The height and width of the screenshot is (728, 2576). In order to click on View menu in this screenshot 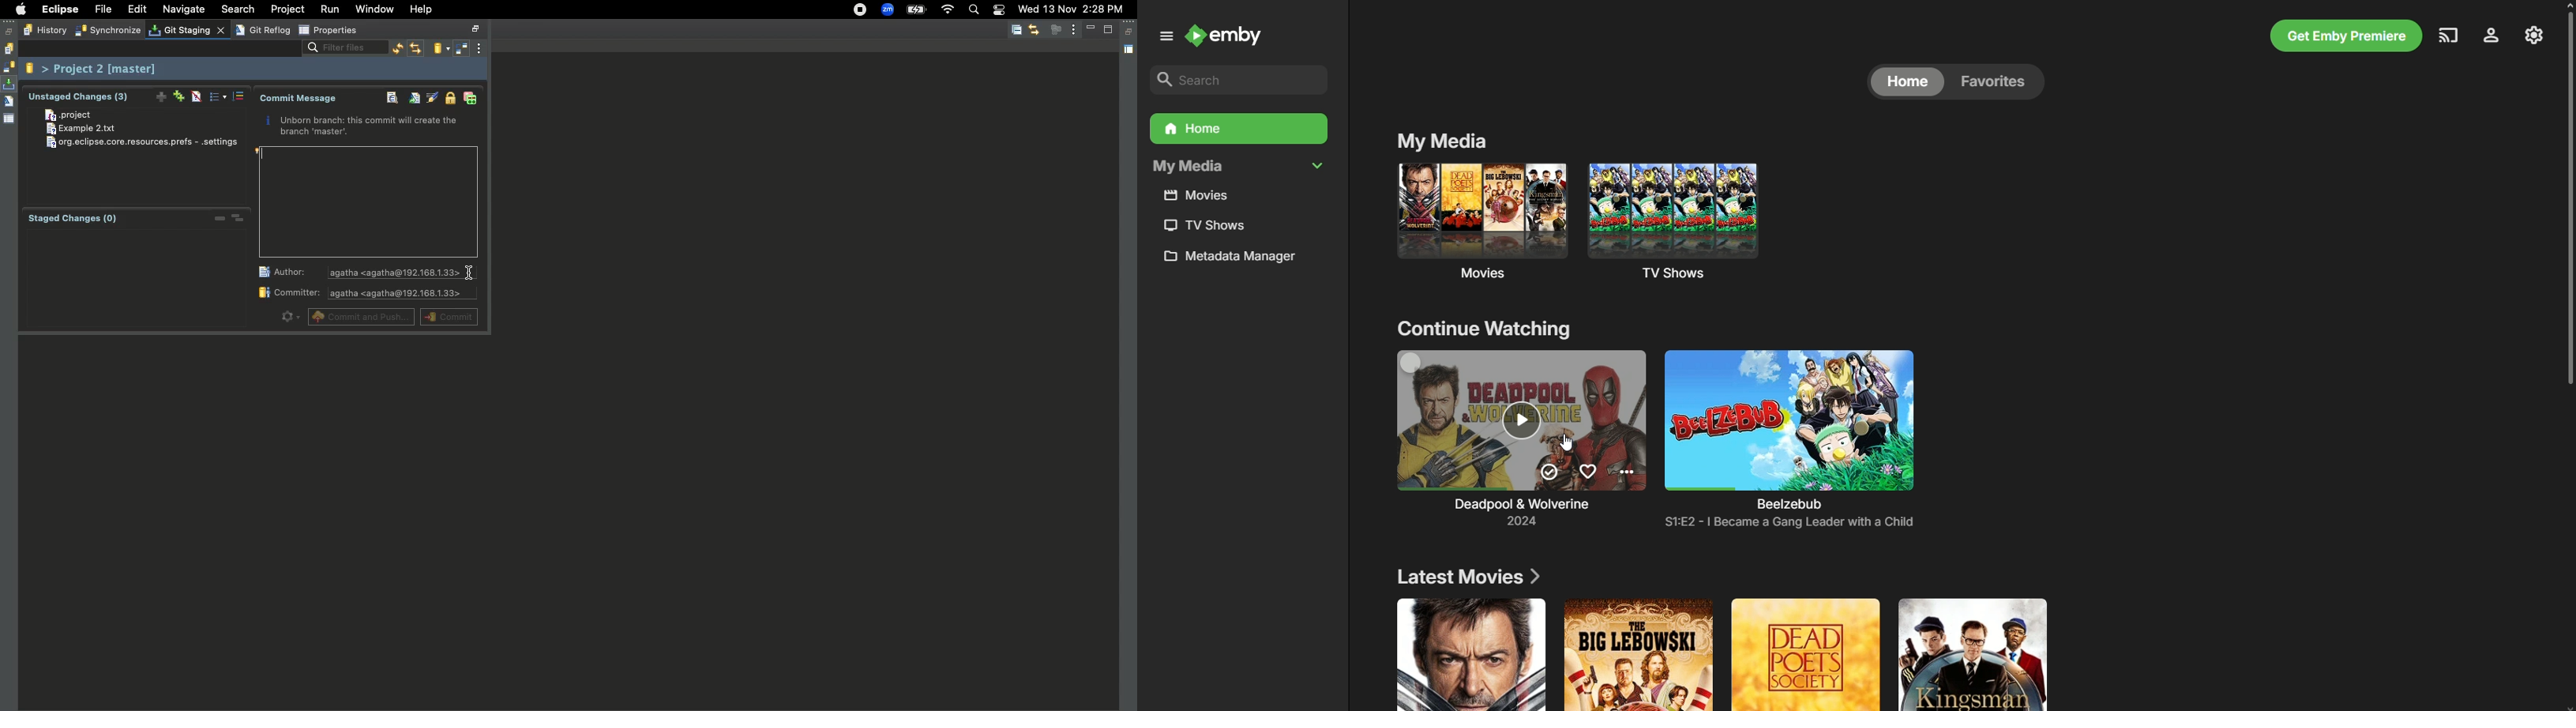, I will do `click(483, 48)`.